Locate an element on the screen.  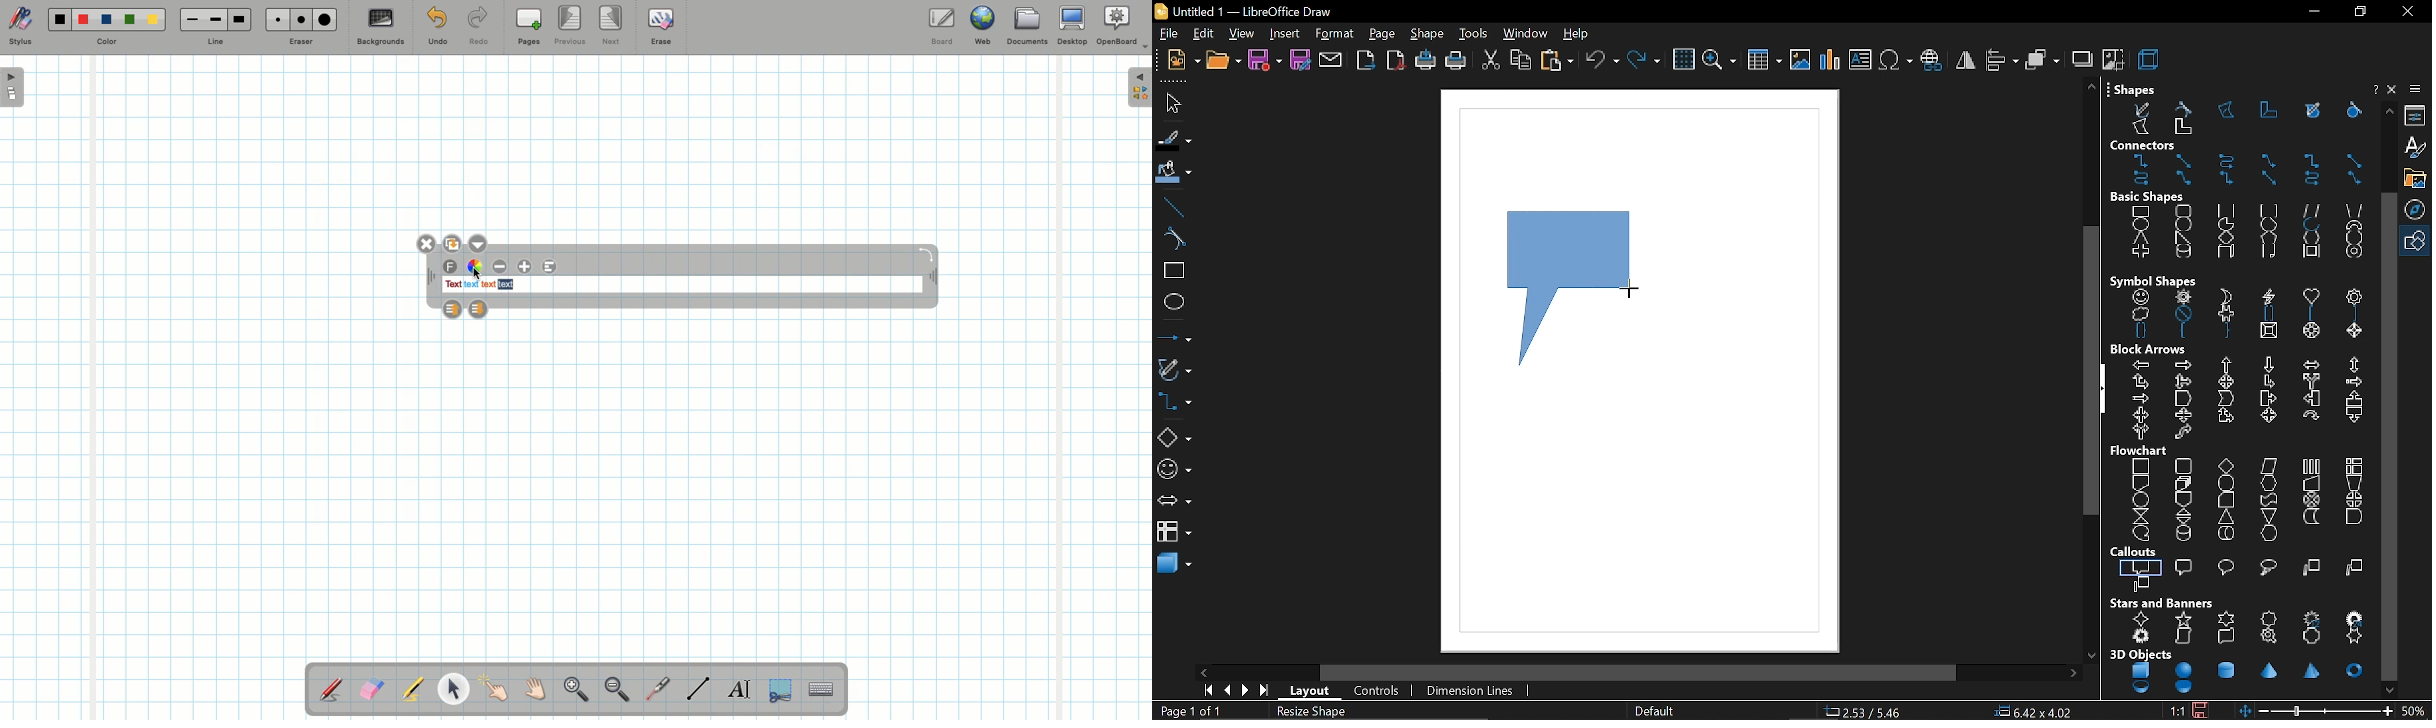
save is located at coordinates (1266, 62).